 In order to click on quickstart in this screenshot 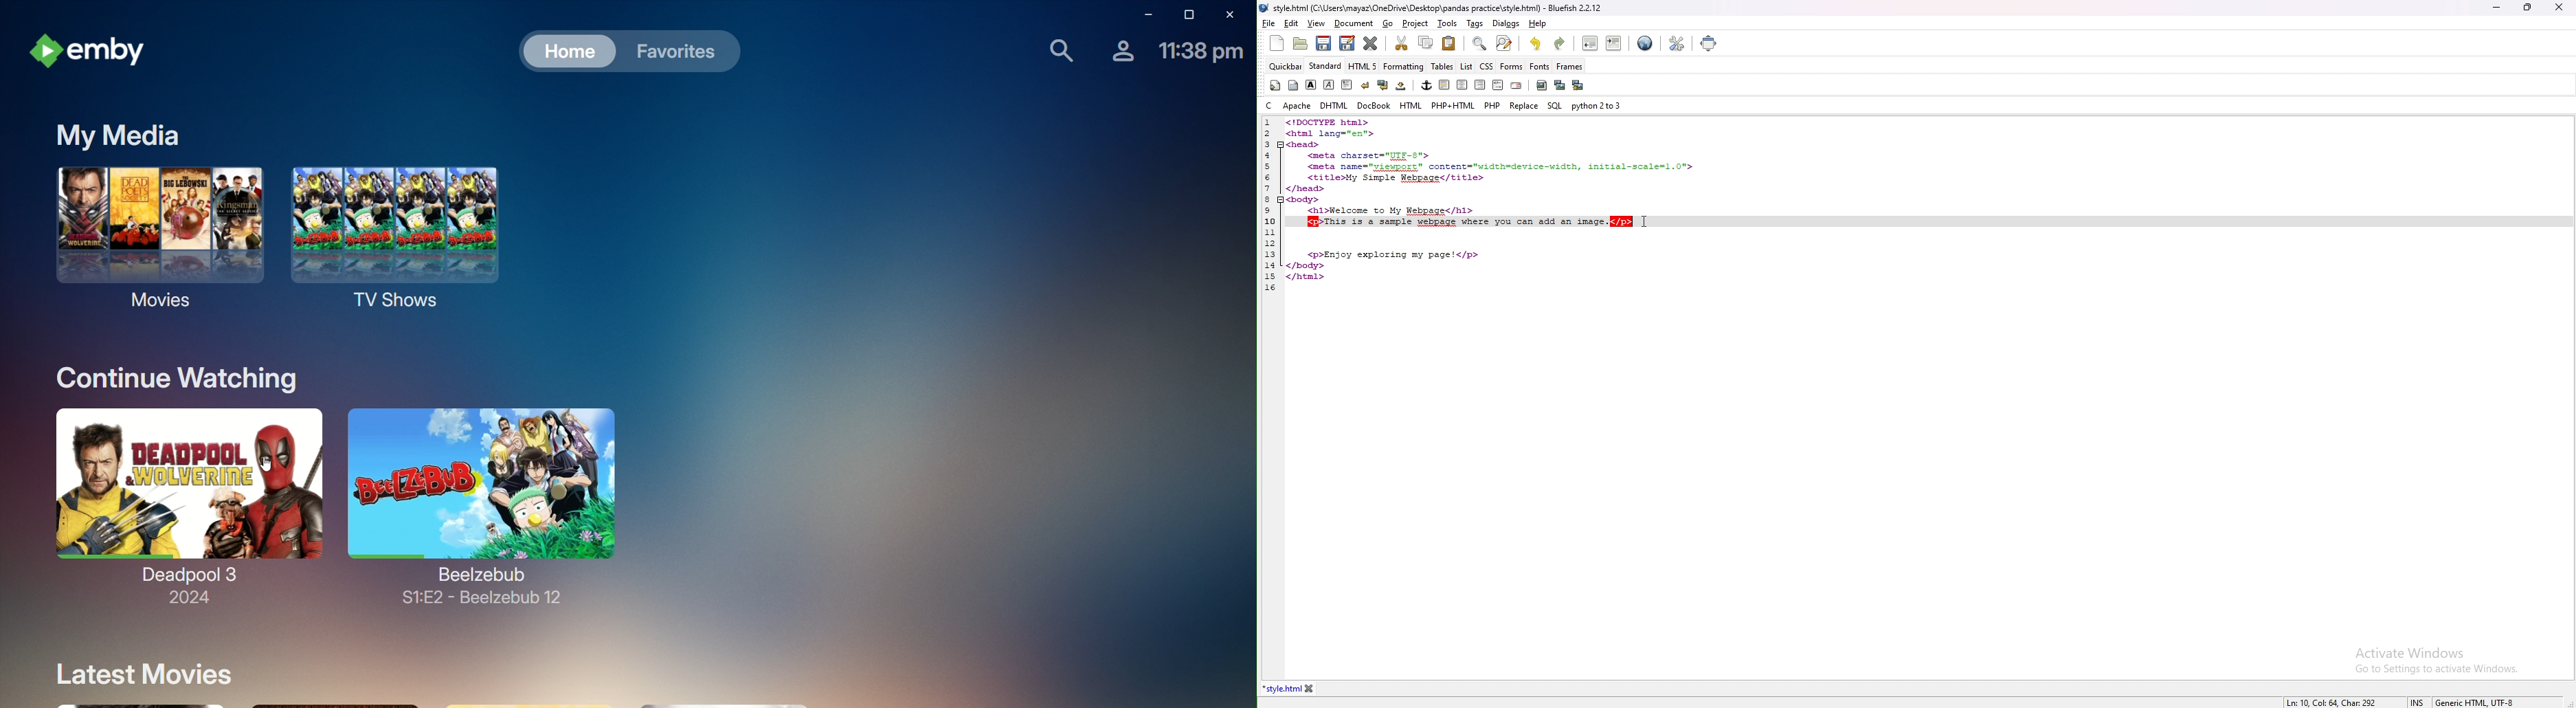, I will do `click(1275, 85)`.